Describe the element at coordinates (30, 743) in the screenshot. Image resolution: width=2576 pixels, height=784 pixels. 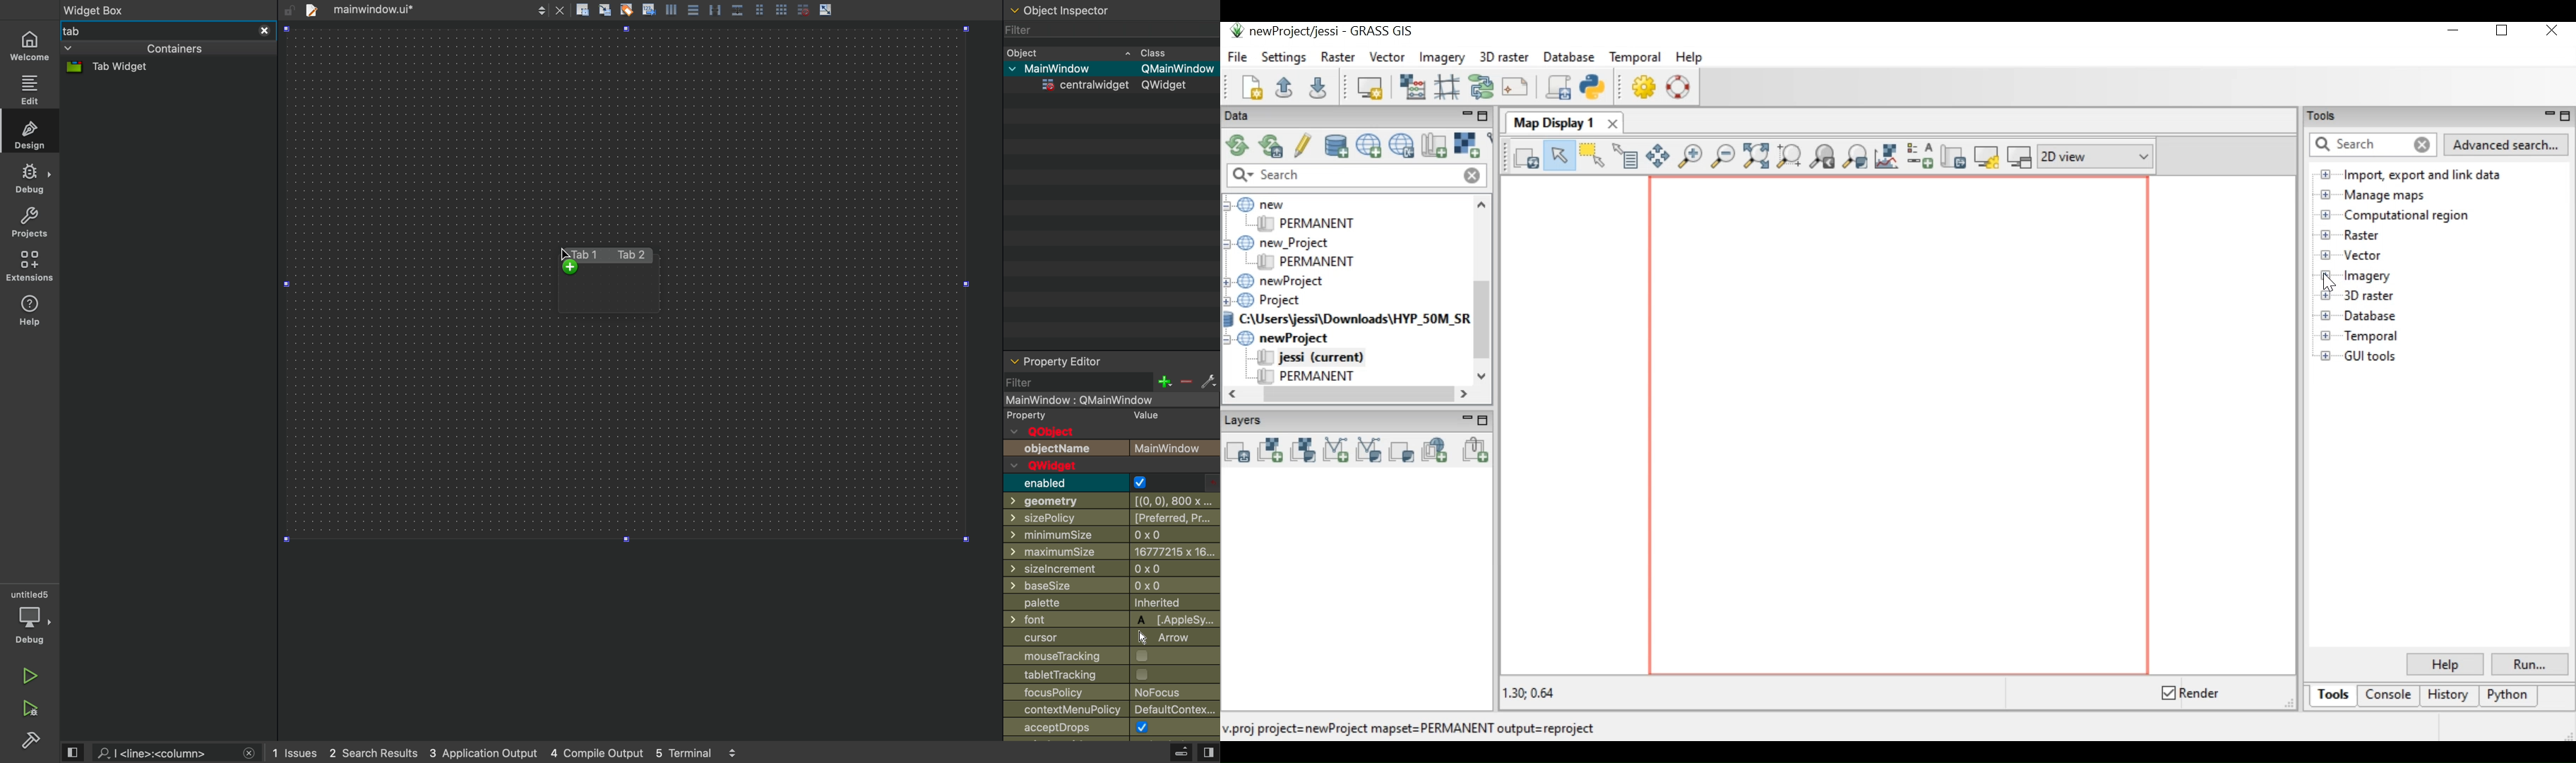
I see `build` at that location.